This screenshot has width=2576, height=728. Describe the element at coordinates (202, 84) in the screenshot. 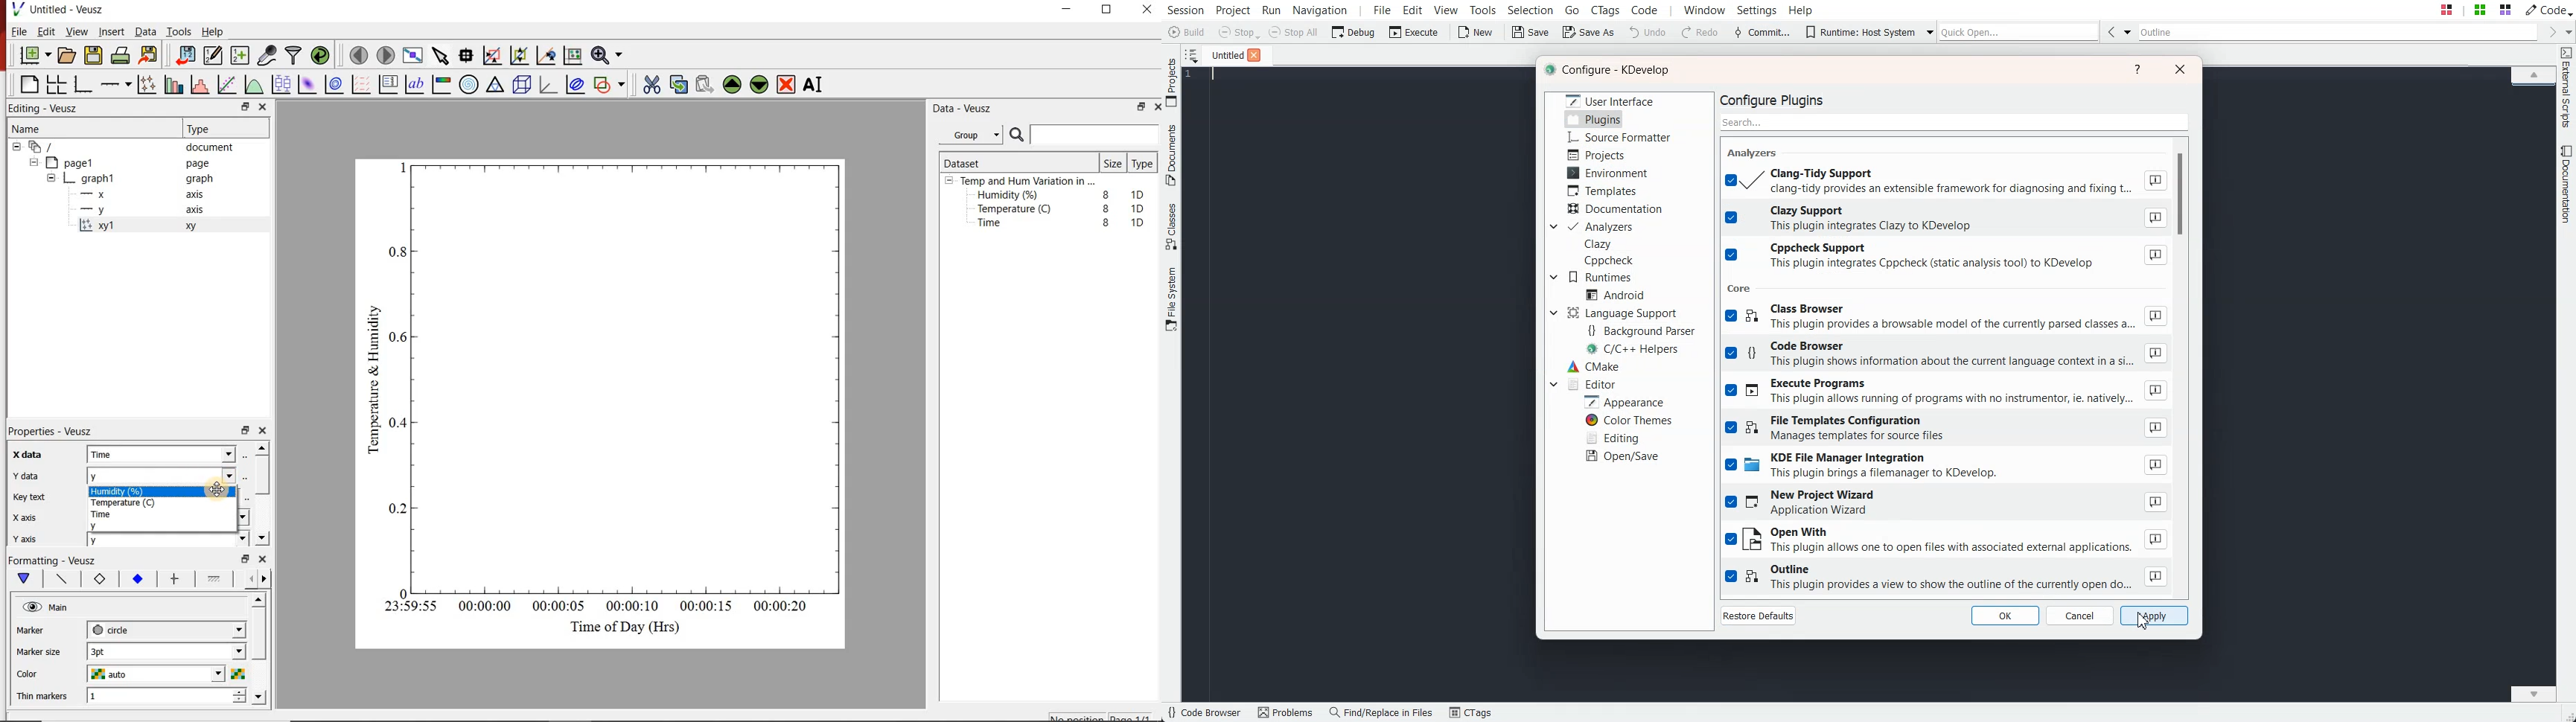

I see `histogram of a dataset` at that location.